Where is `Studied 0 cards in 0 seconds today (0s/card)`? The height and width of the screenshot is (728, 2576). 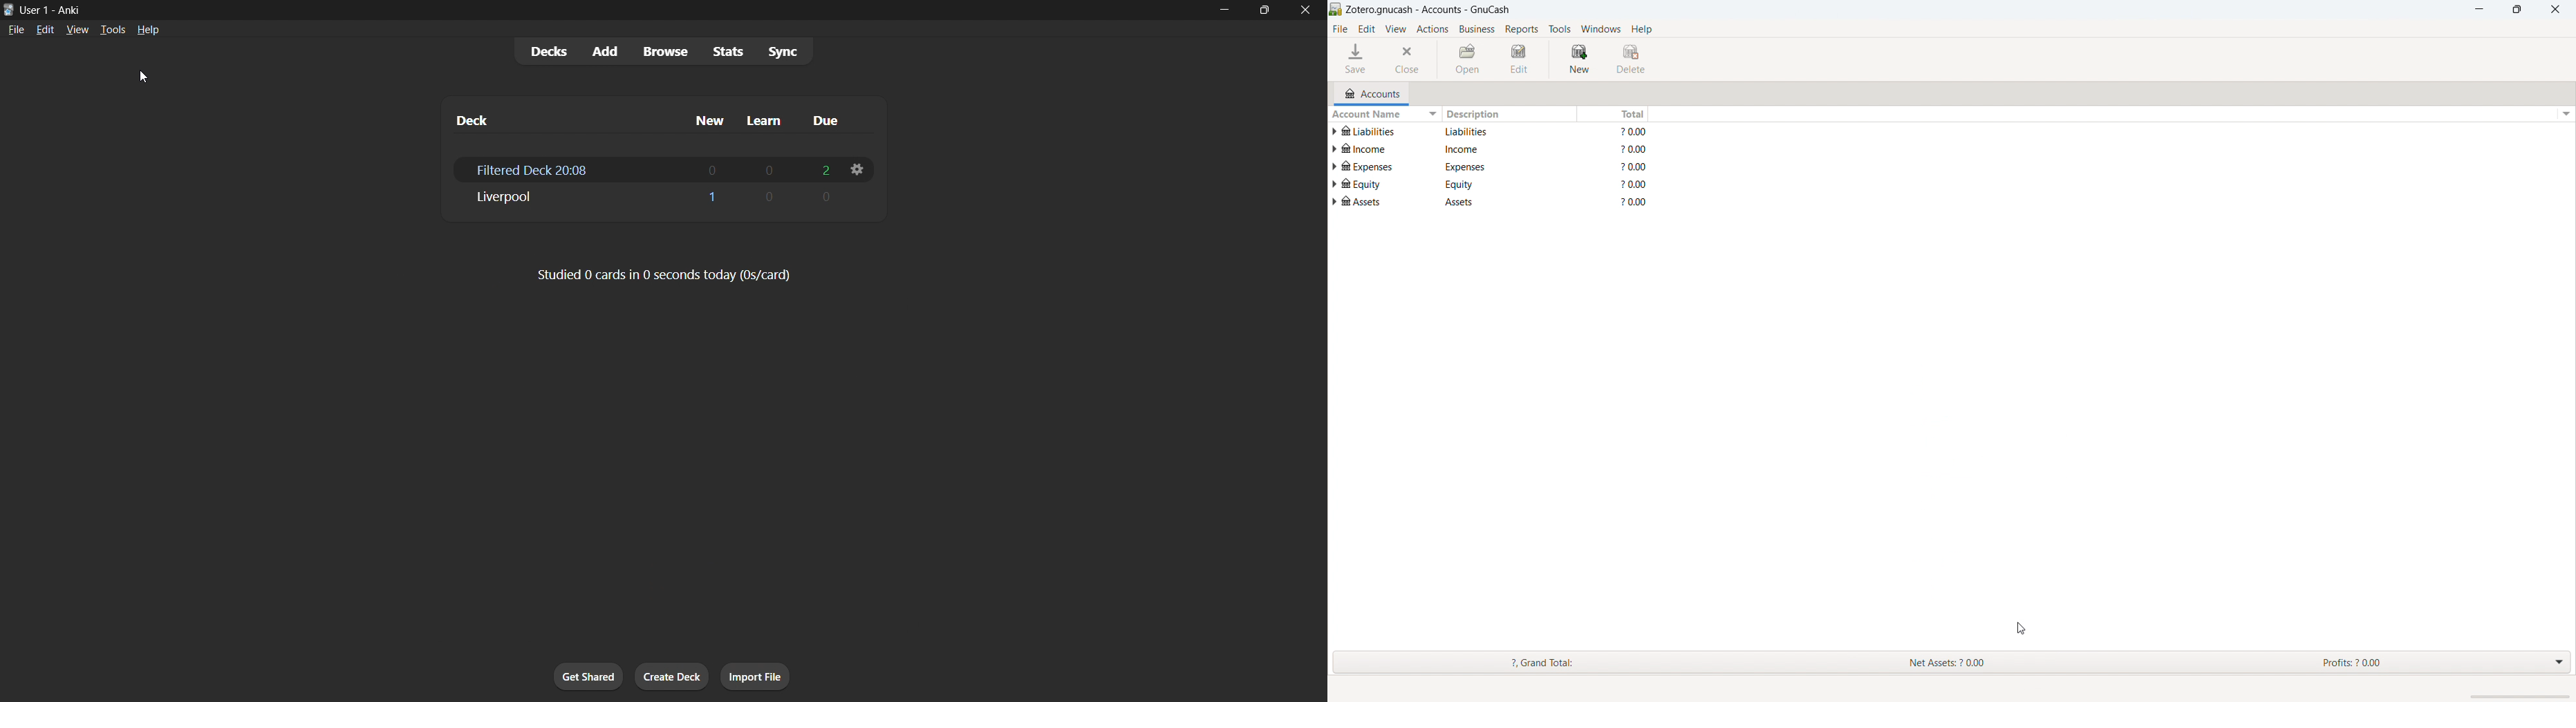 Studied 0 cards in 0 seconds today (0s/card) is located at coordinates (677, 276).